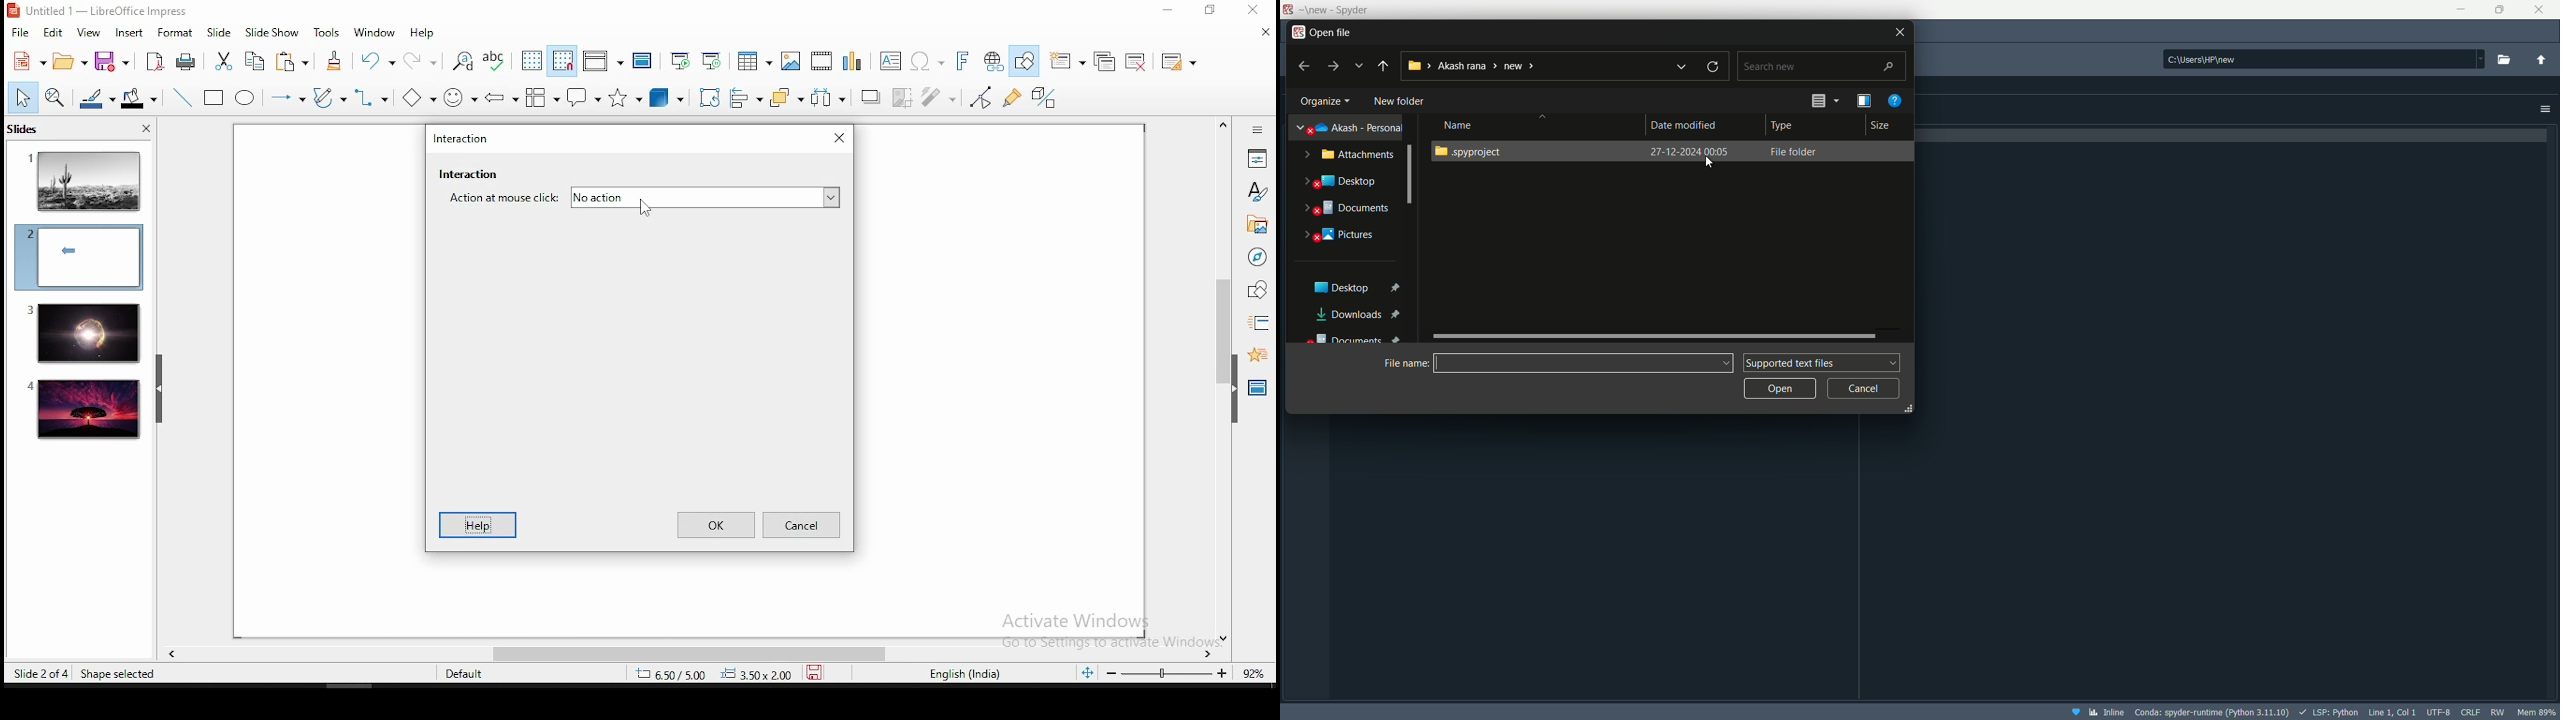 The width and height of the screenshot is (2576, 728). I want to click on Cursor, so click(1715, 161).